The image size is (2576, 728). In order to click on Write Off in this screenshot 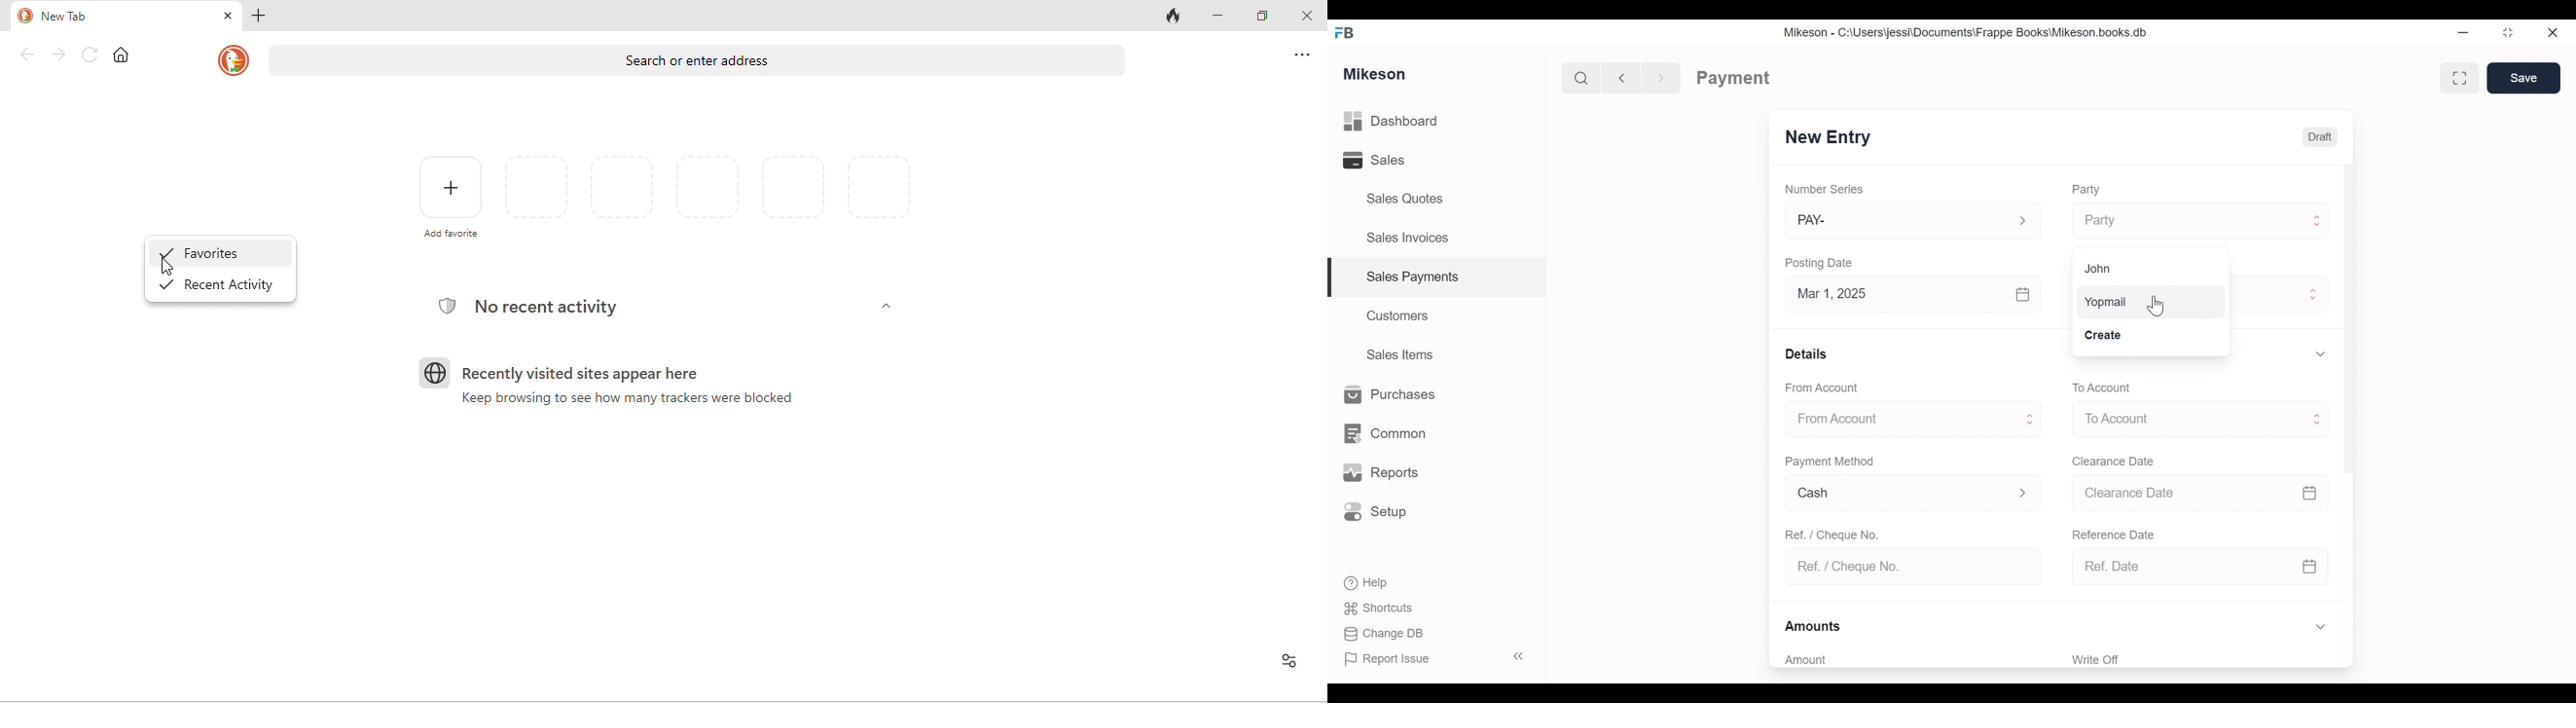, I will do `click(2096, 659)`.